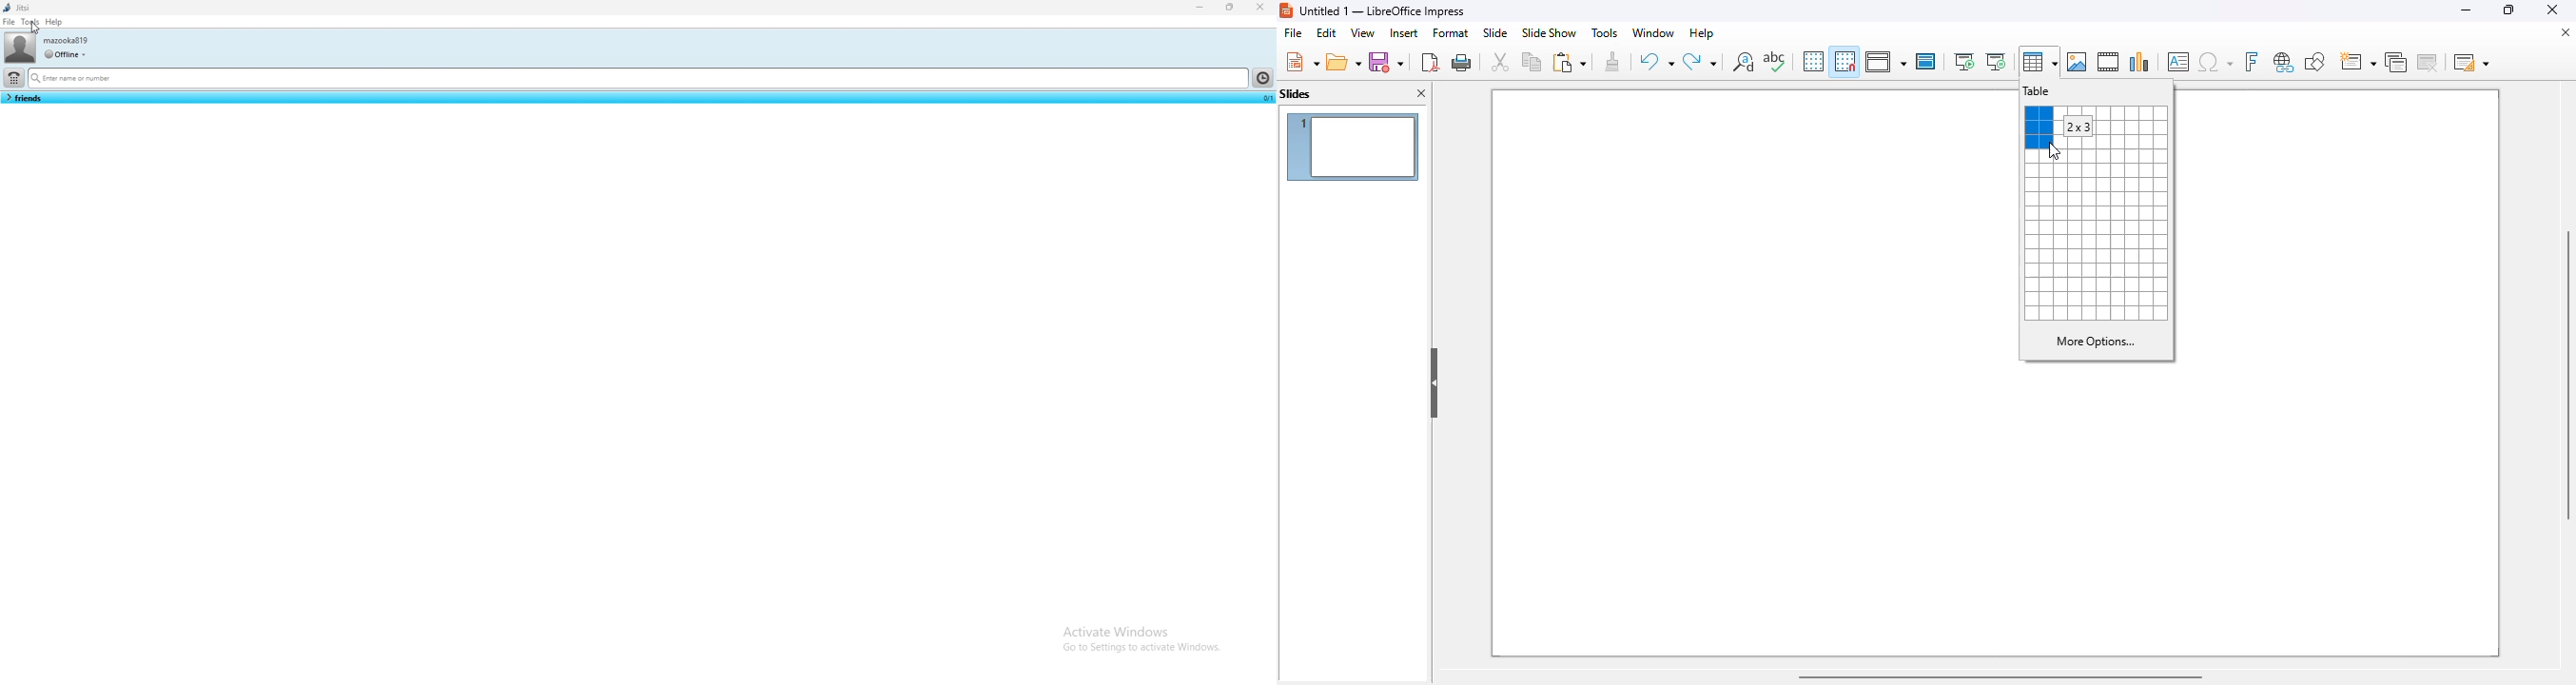 The image size is (2576, 700). I want to click on more options, so click(2097, 341).